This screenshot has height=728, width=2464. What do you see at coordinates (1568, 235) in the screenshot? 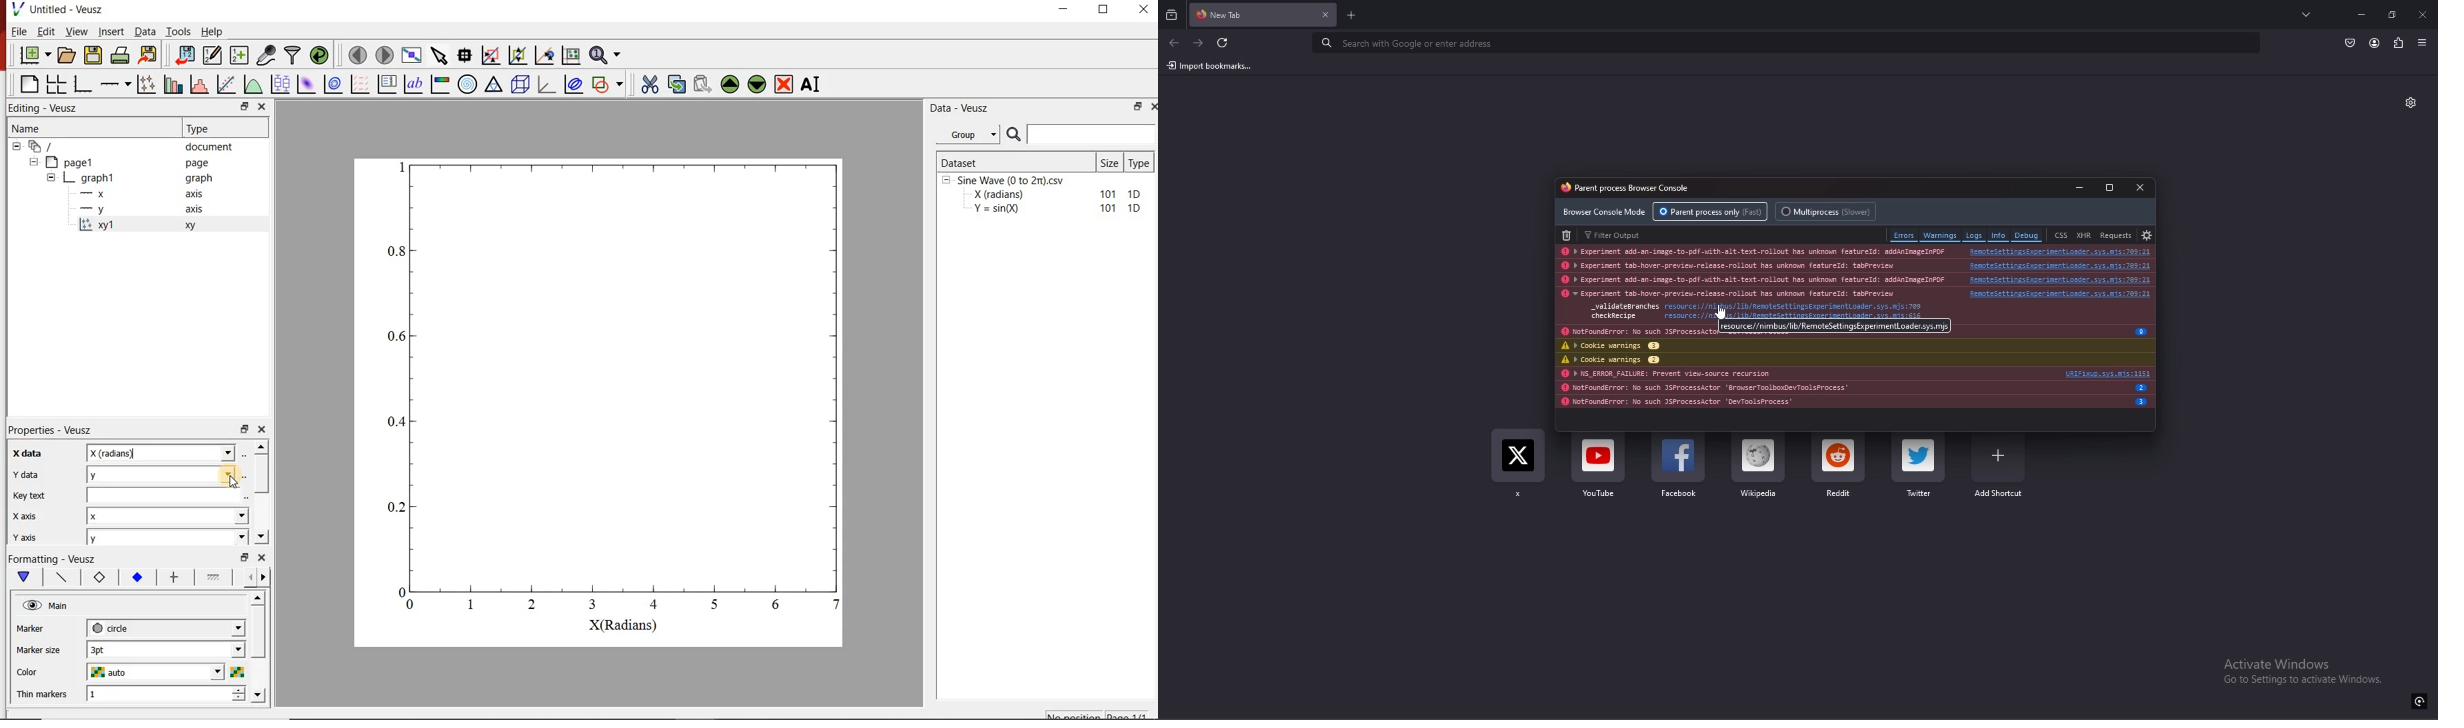
I see `delete` at bounding box center [1568, 235].